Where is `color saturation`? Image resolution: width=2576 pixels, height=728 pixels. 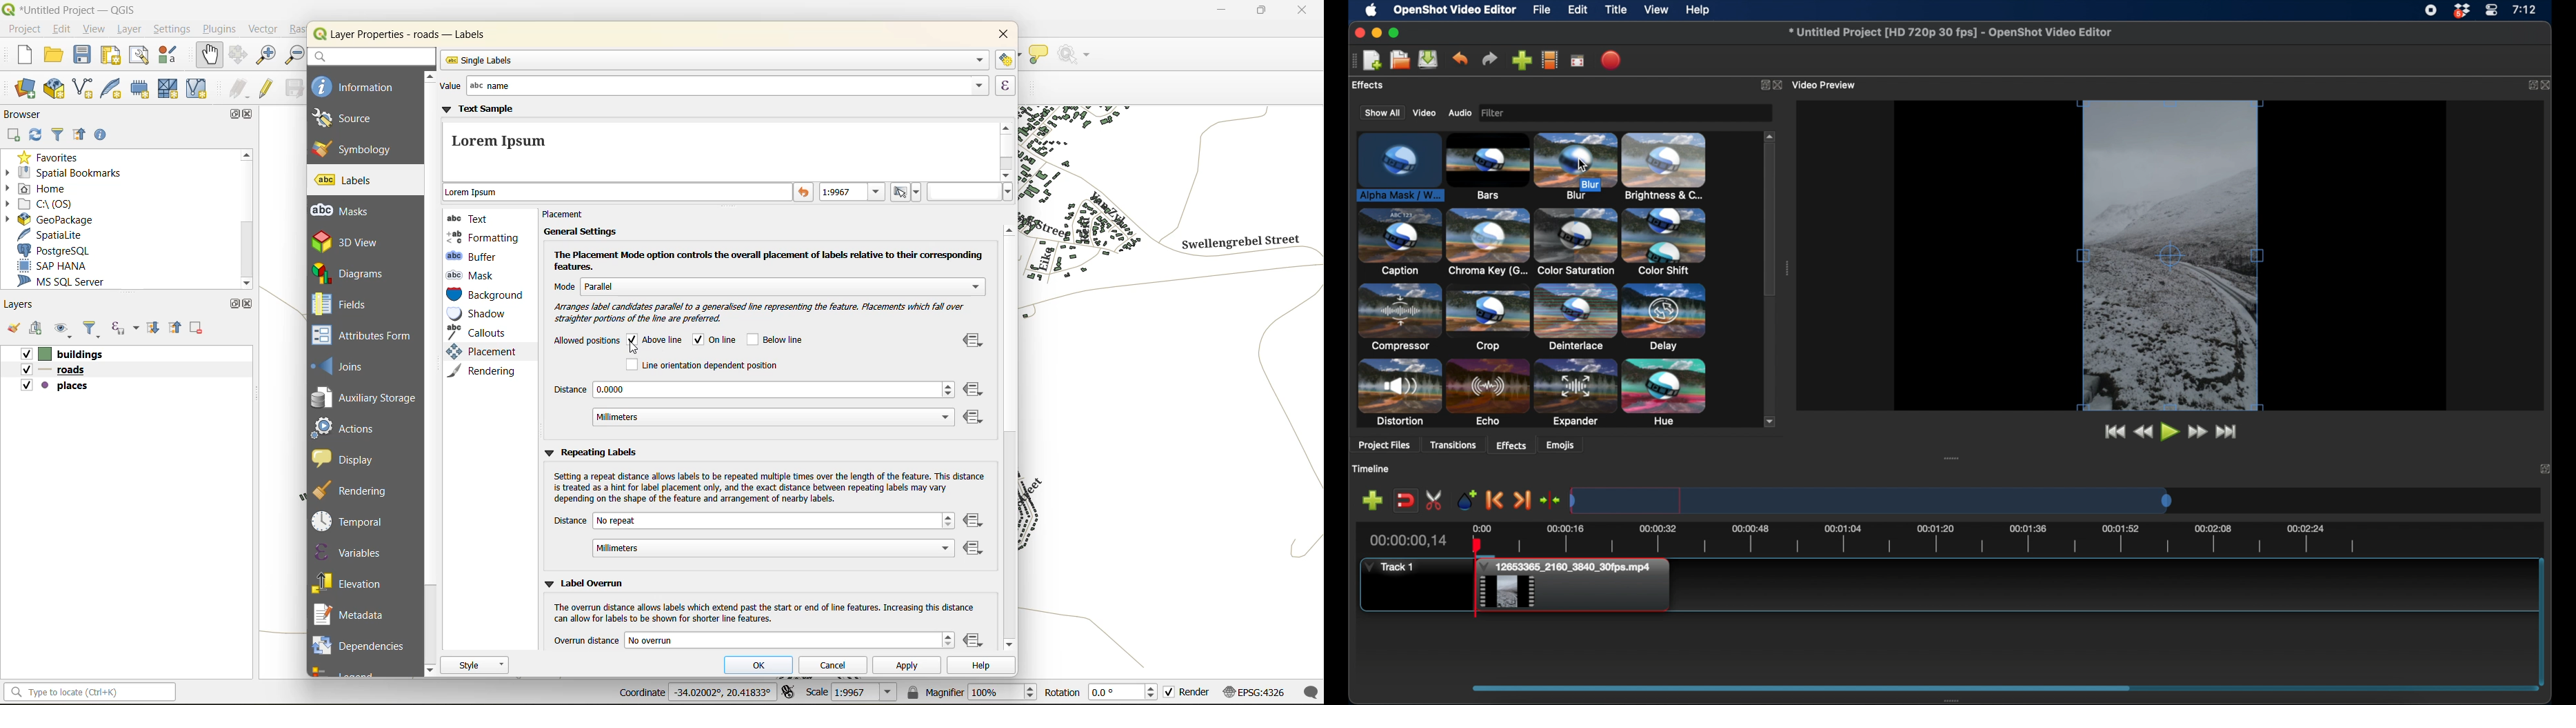 color saturation is located at coordinates (1575, 242).